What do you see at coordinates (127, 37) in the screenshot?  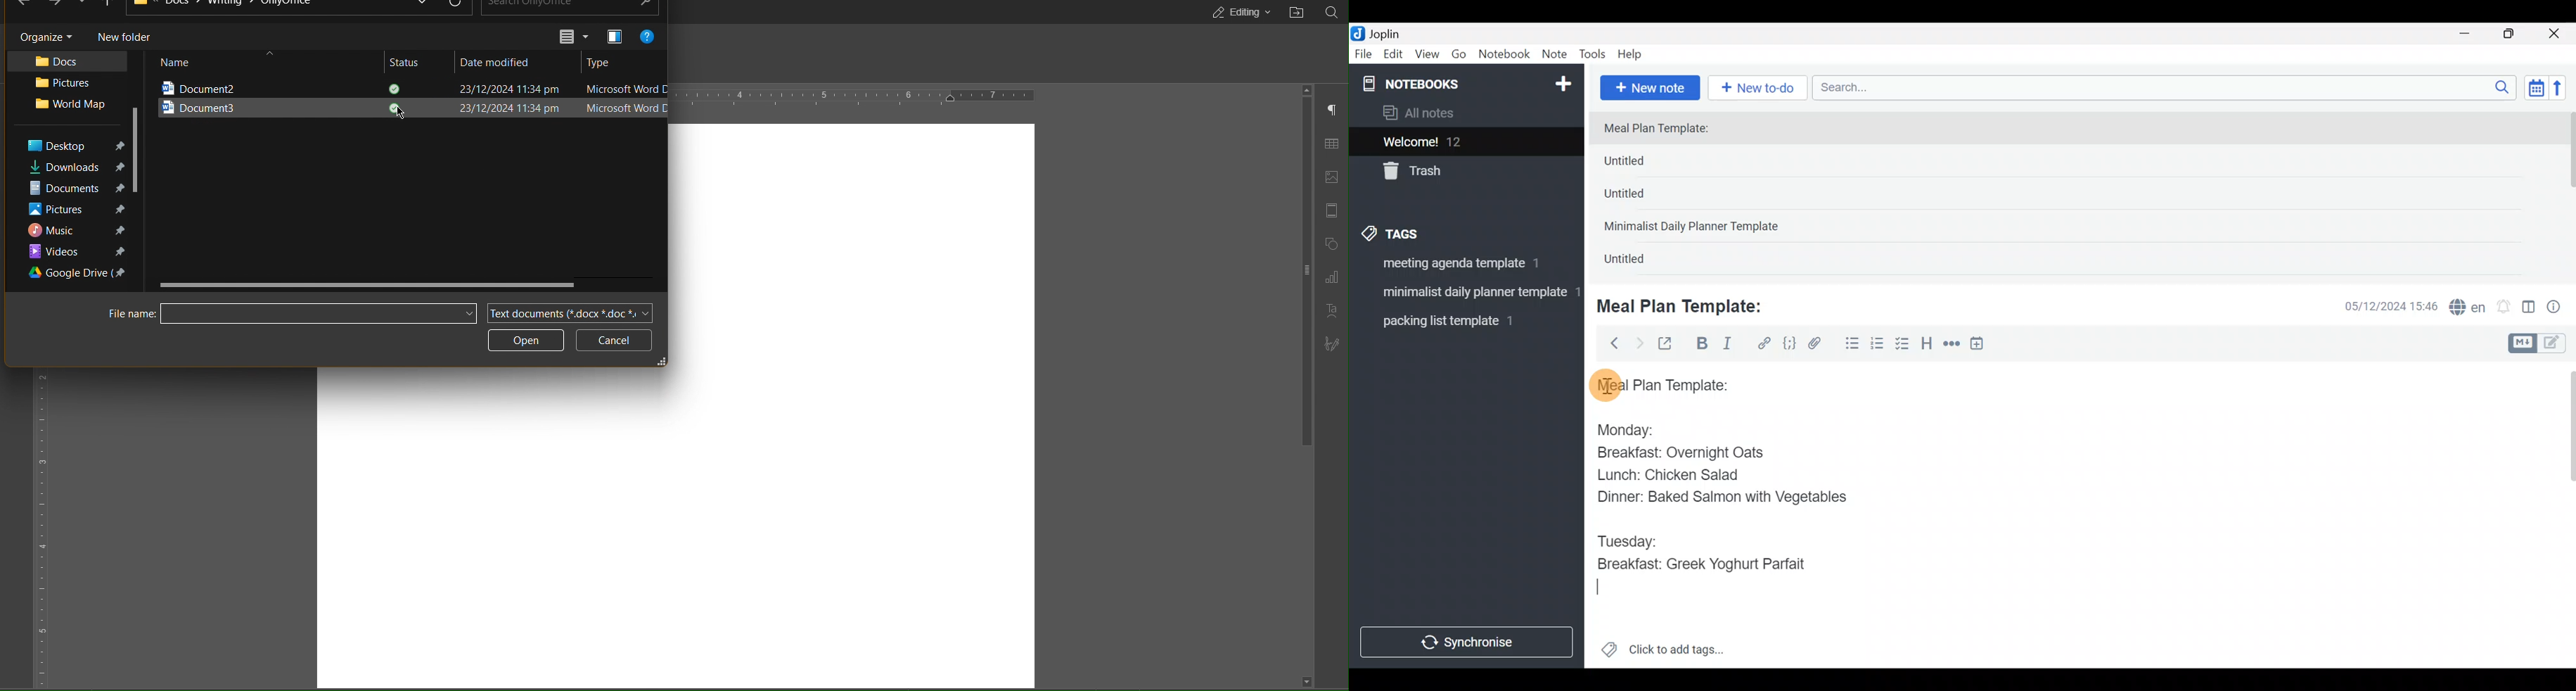 I see `New Folder` at bounding box center [127, 37].